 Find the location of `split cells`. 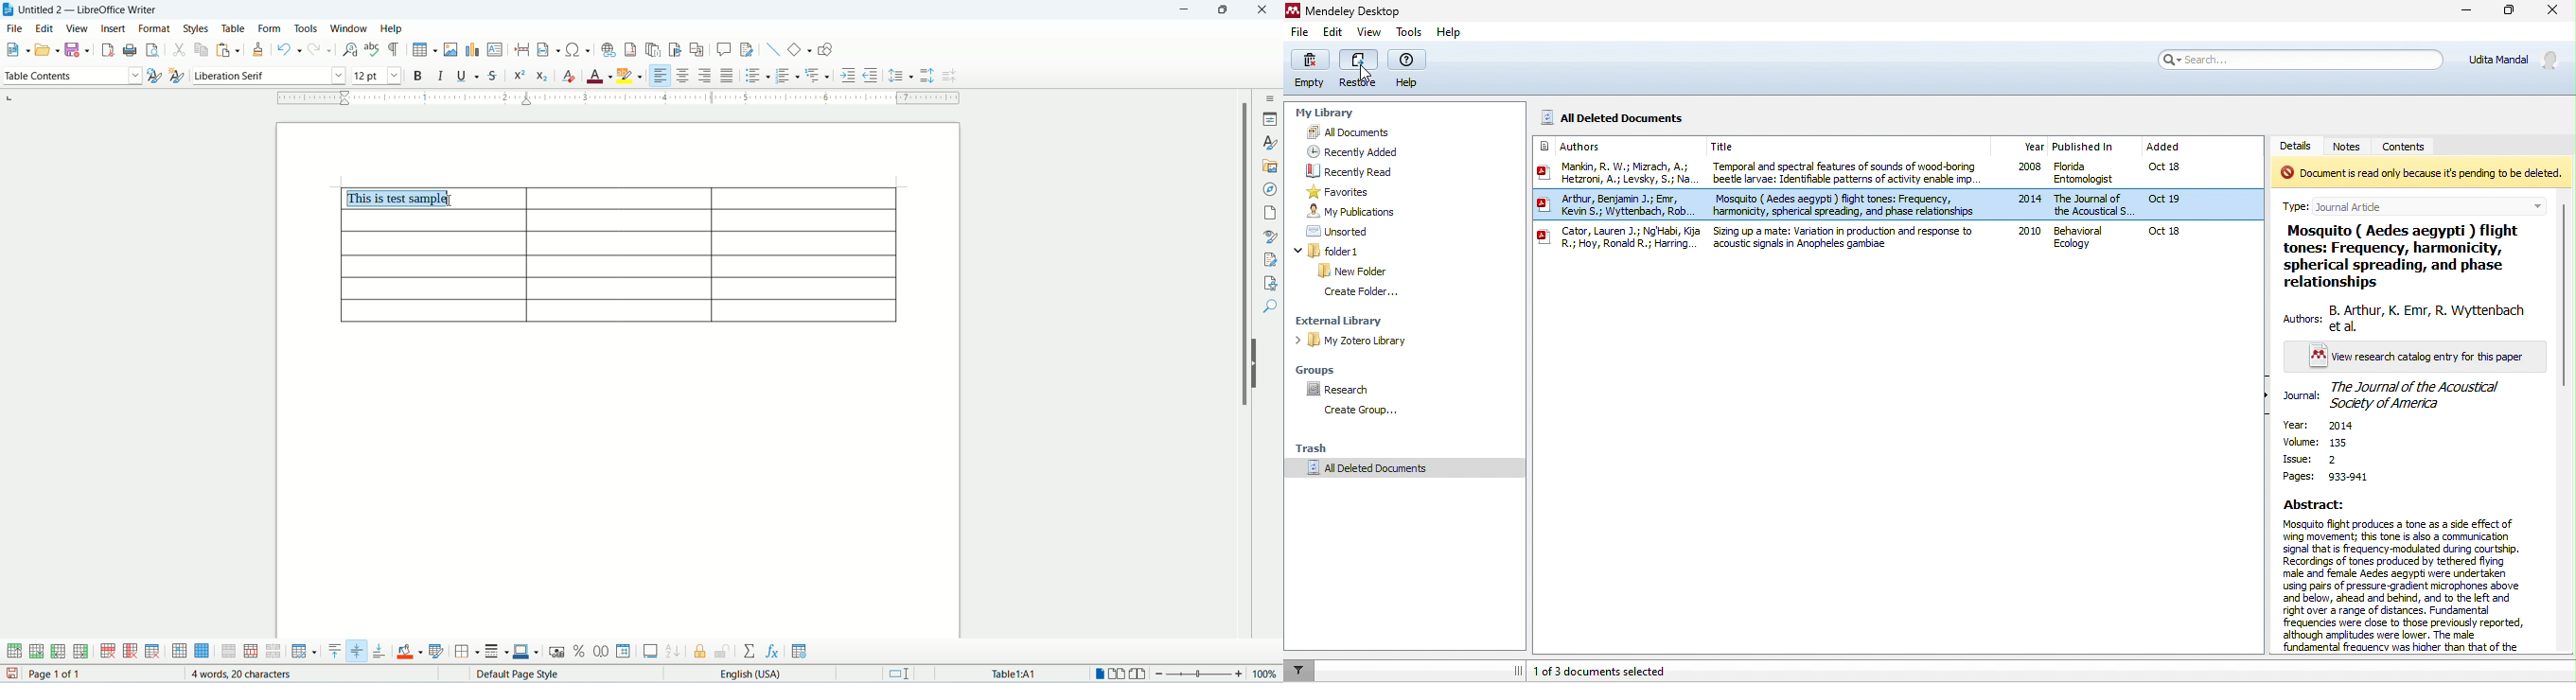

split cells is located at coordinates (252, 651).